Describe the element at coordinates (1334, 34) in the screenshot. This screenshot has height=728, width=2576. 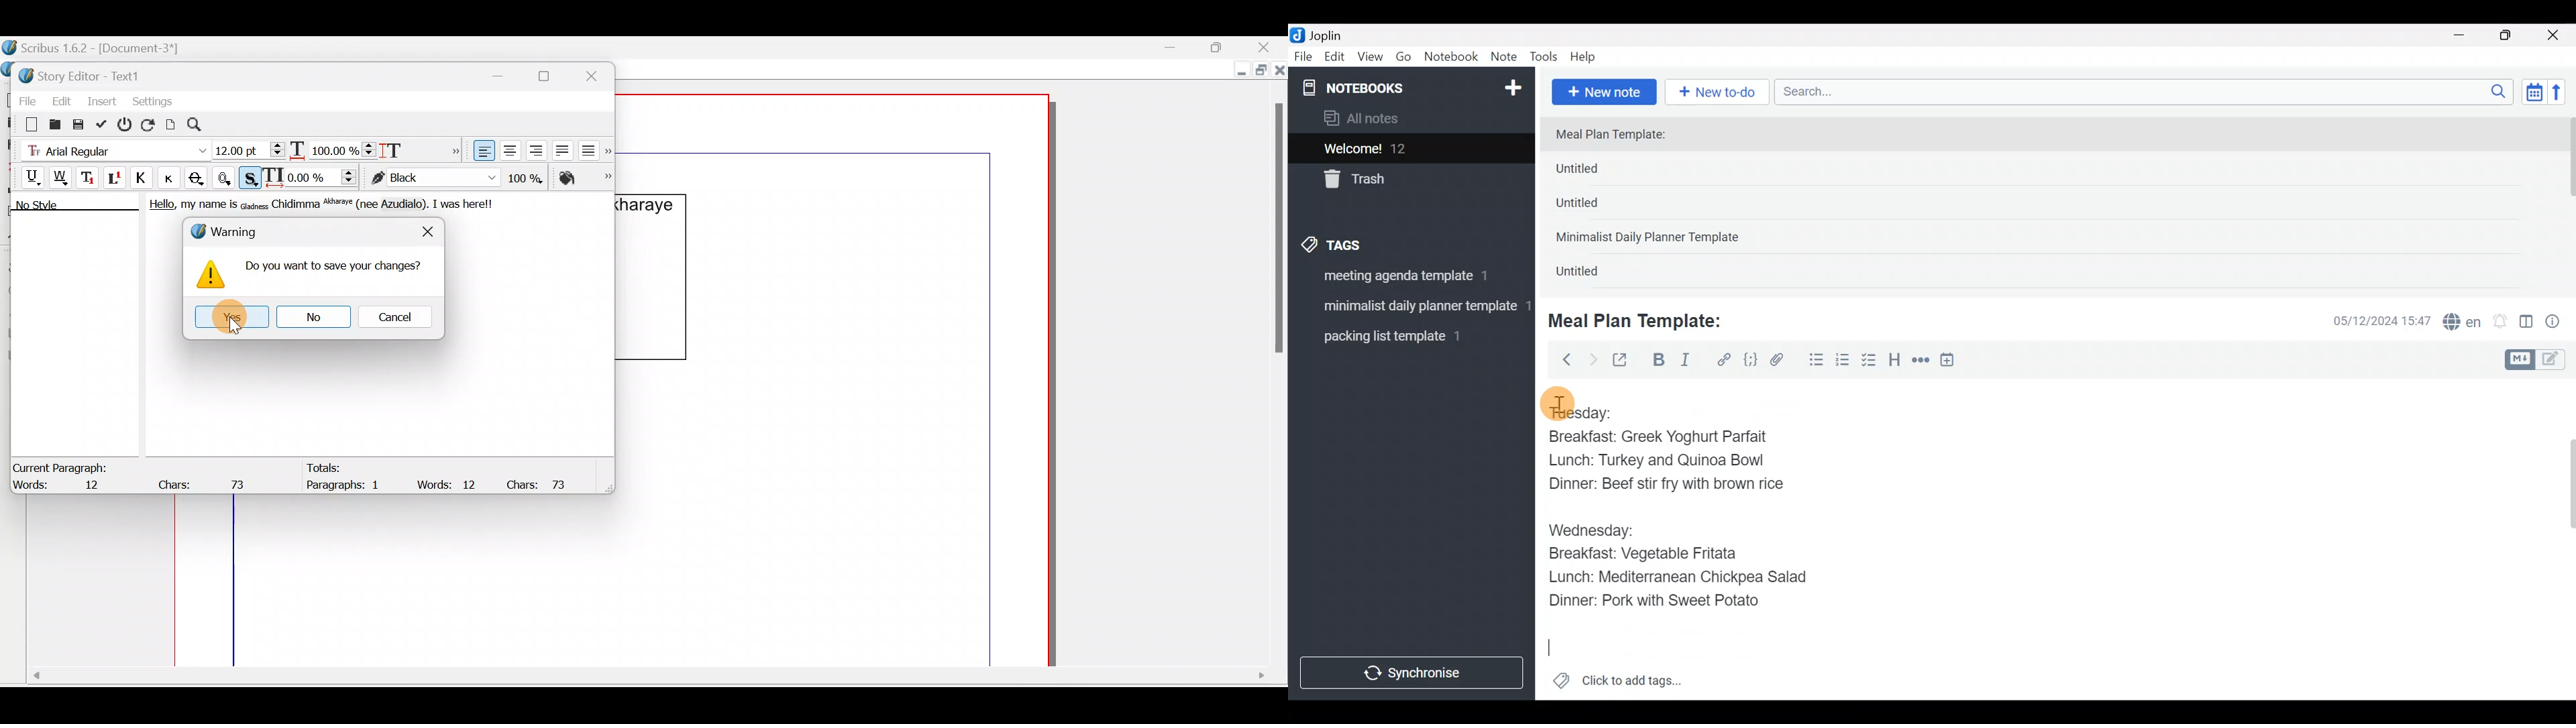
I see `Joplin` at that location.